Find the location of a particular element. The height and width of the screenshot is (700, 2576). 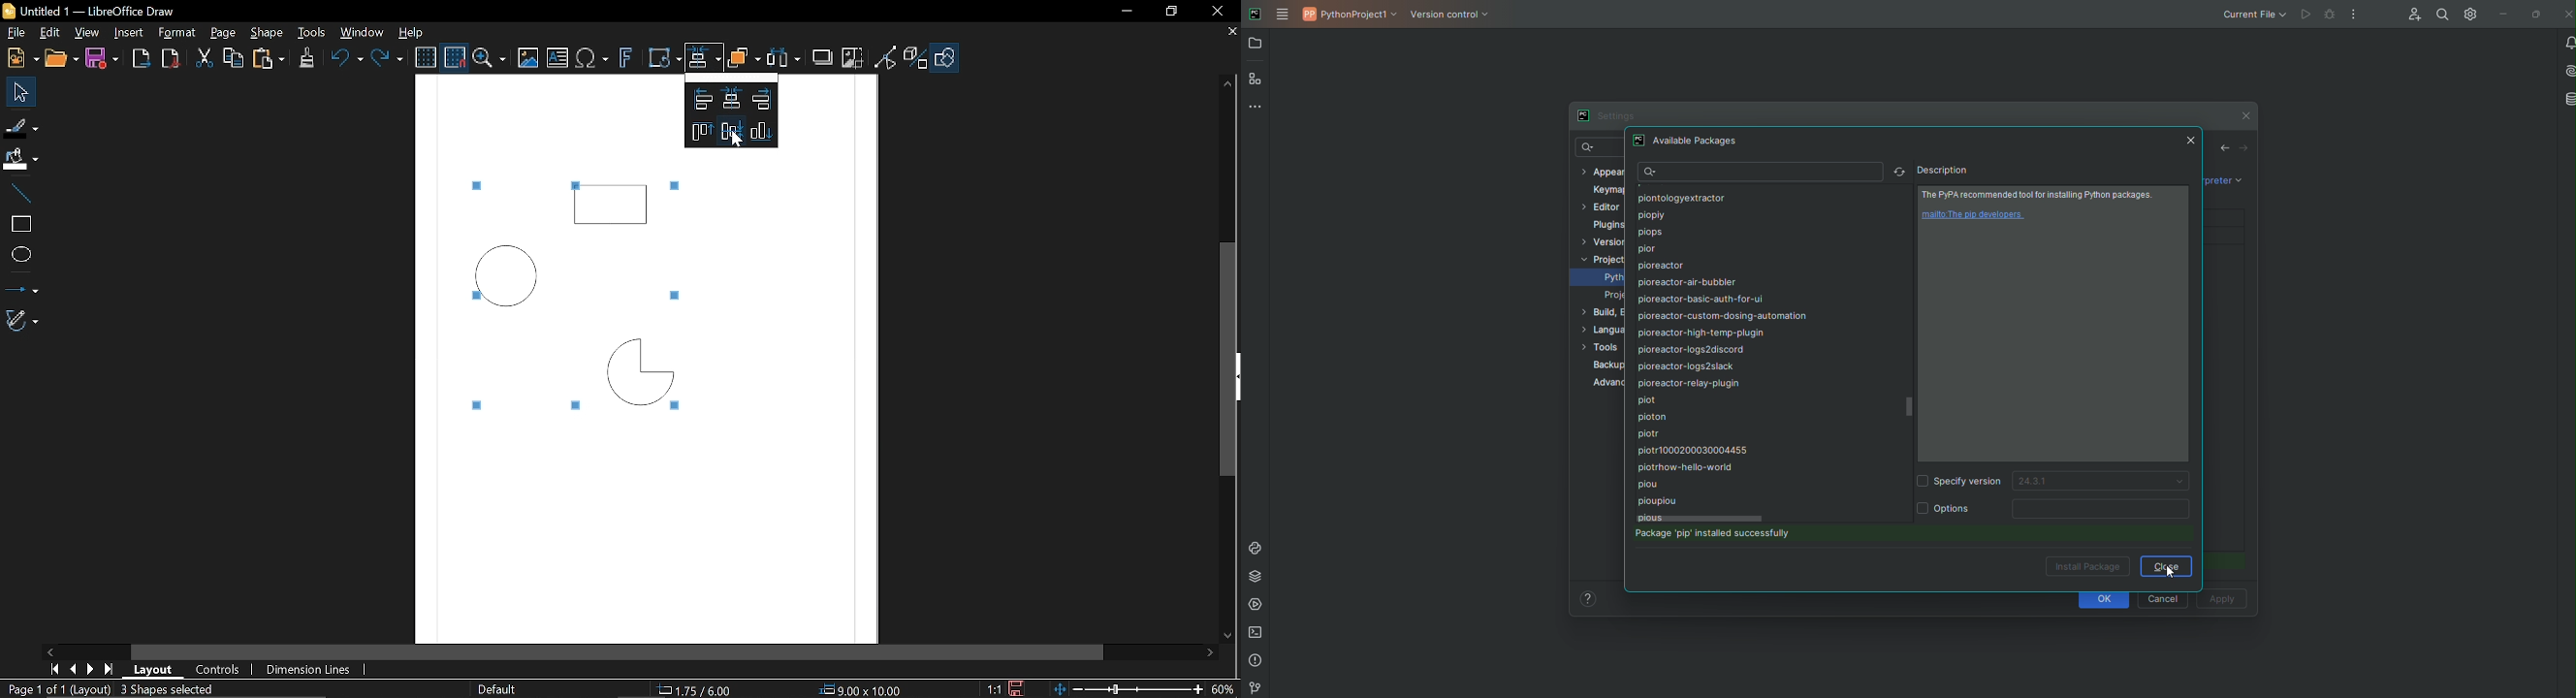

Align top is located at coordinates (702, 133).